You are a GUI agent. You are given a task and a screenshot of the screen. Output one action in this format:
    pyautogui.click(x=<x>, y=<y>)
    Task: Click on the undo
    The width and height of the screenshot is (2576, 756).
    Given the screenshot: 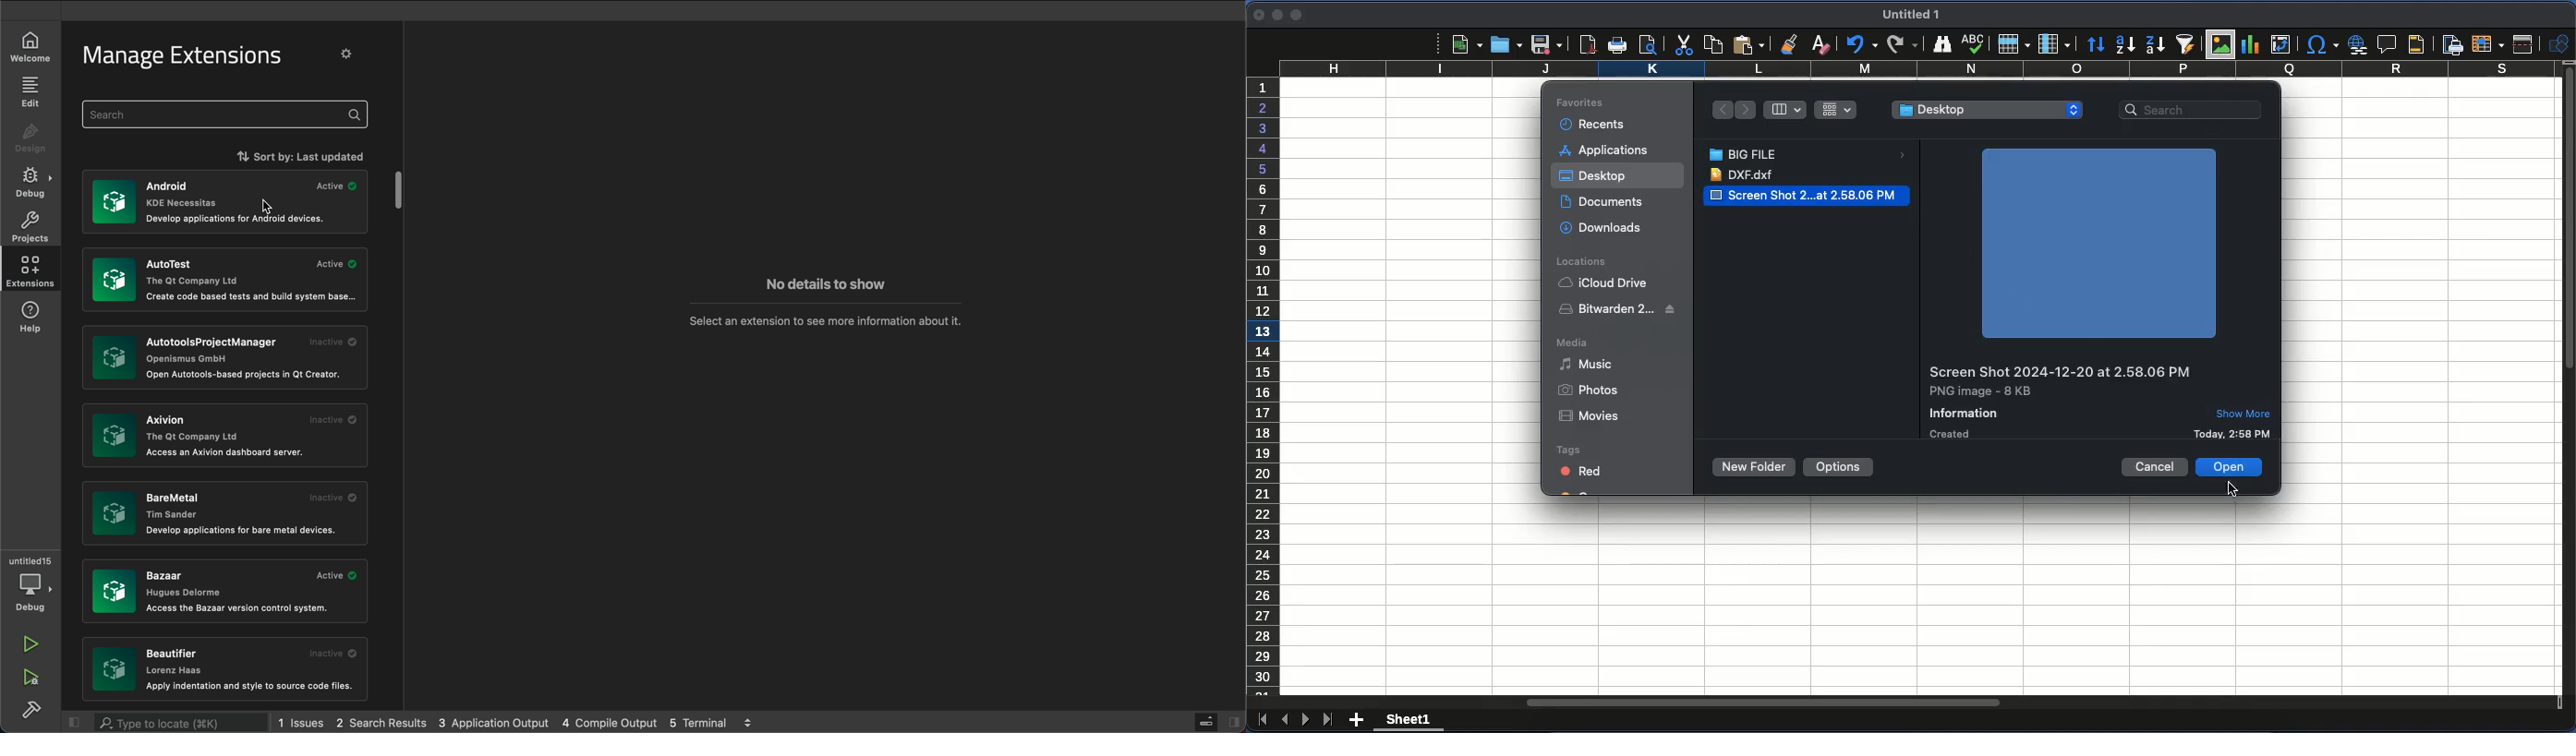 What is the action you would take?
    pyautogui.click(x=1860, y=45)
    